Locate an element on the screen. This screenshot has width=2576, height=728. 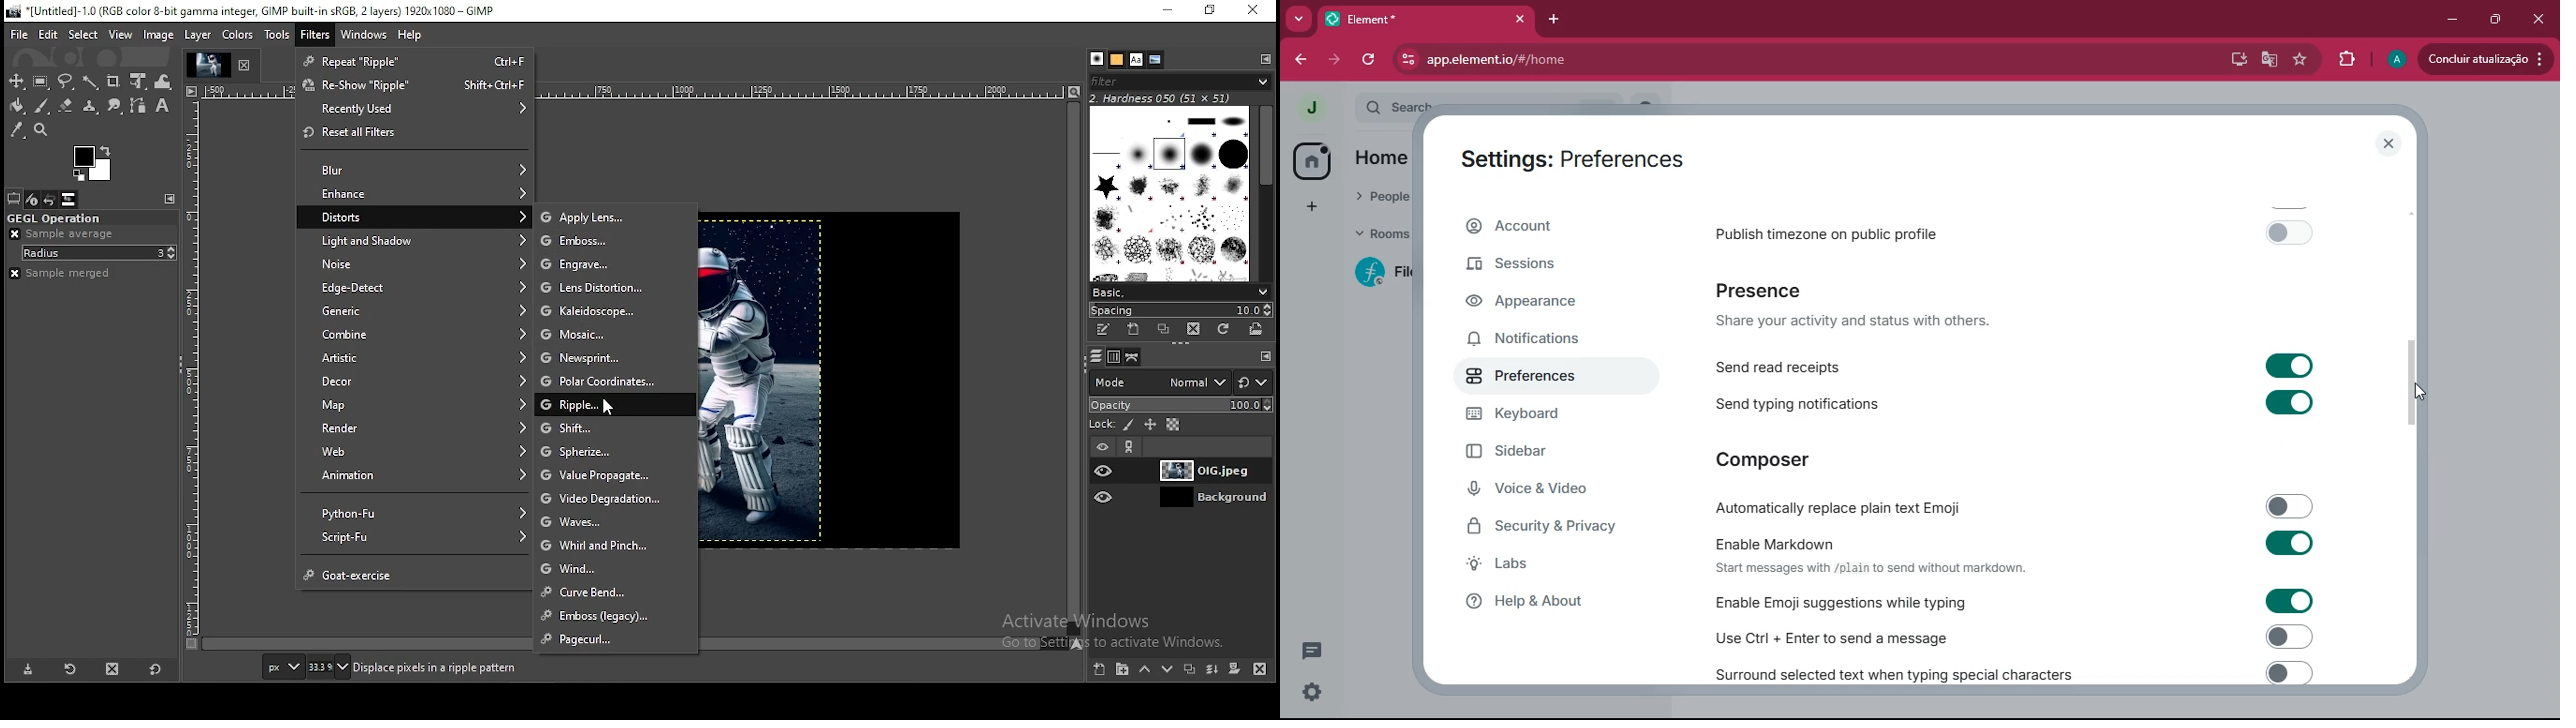
add a mask that allows non-destructive editing of transperancy is located at coordinates (1236, 669).